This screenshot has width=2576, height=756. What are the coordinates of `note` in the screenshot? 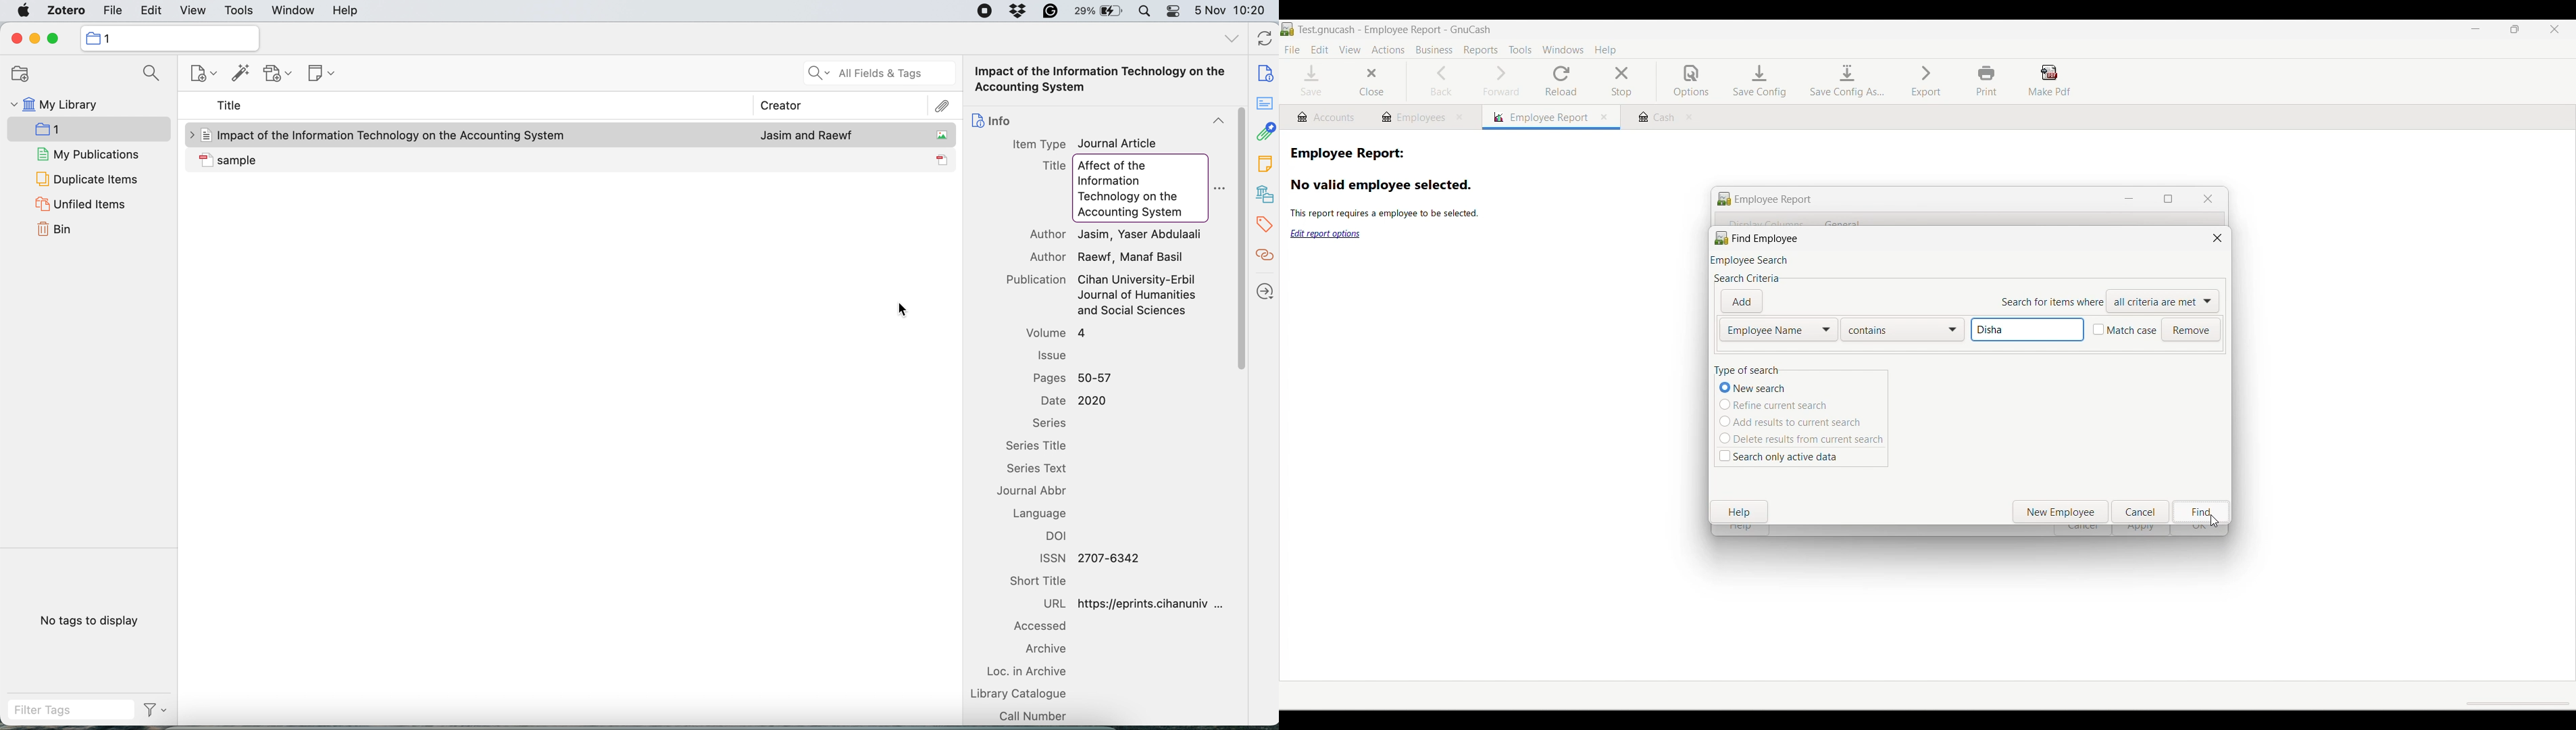 It's located at (1265, 163).